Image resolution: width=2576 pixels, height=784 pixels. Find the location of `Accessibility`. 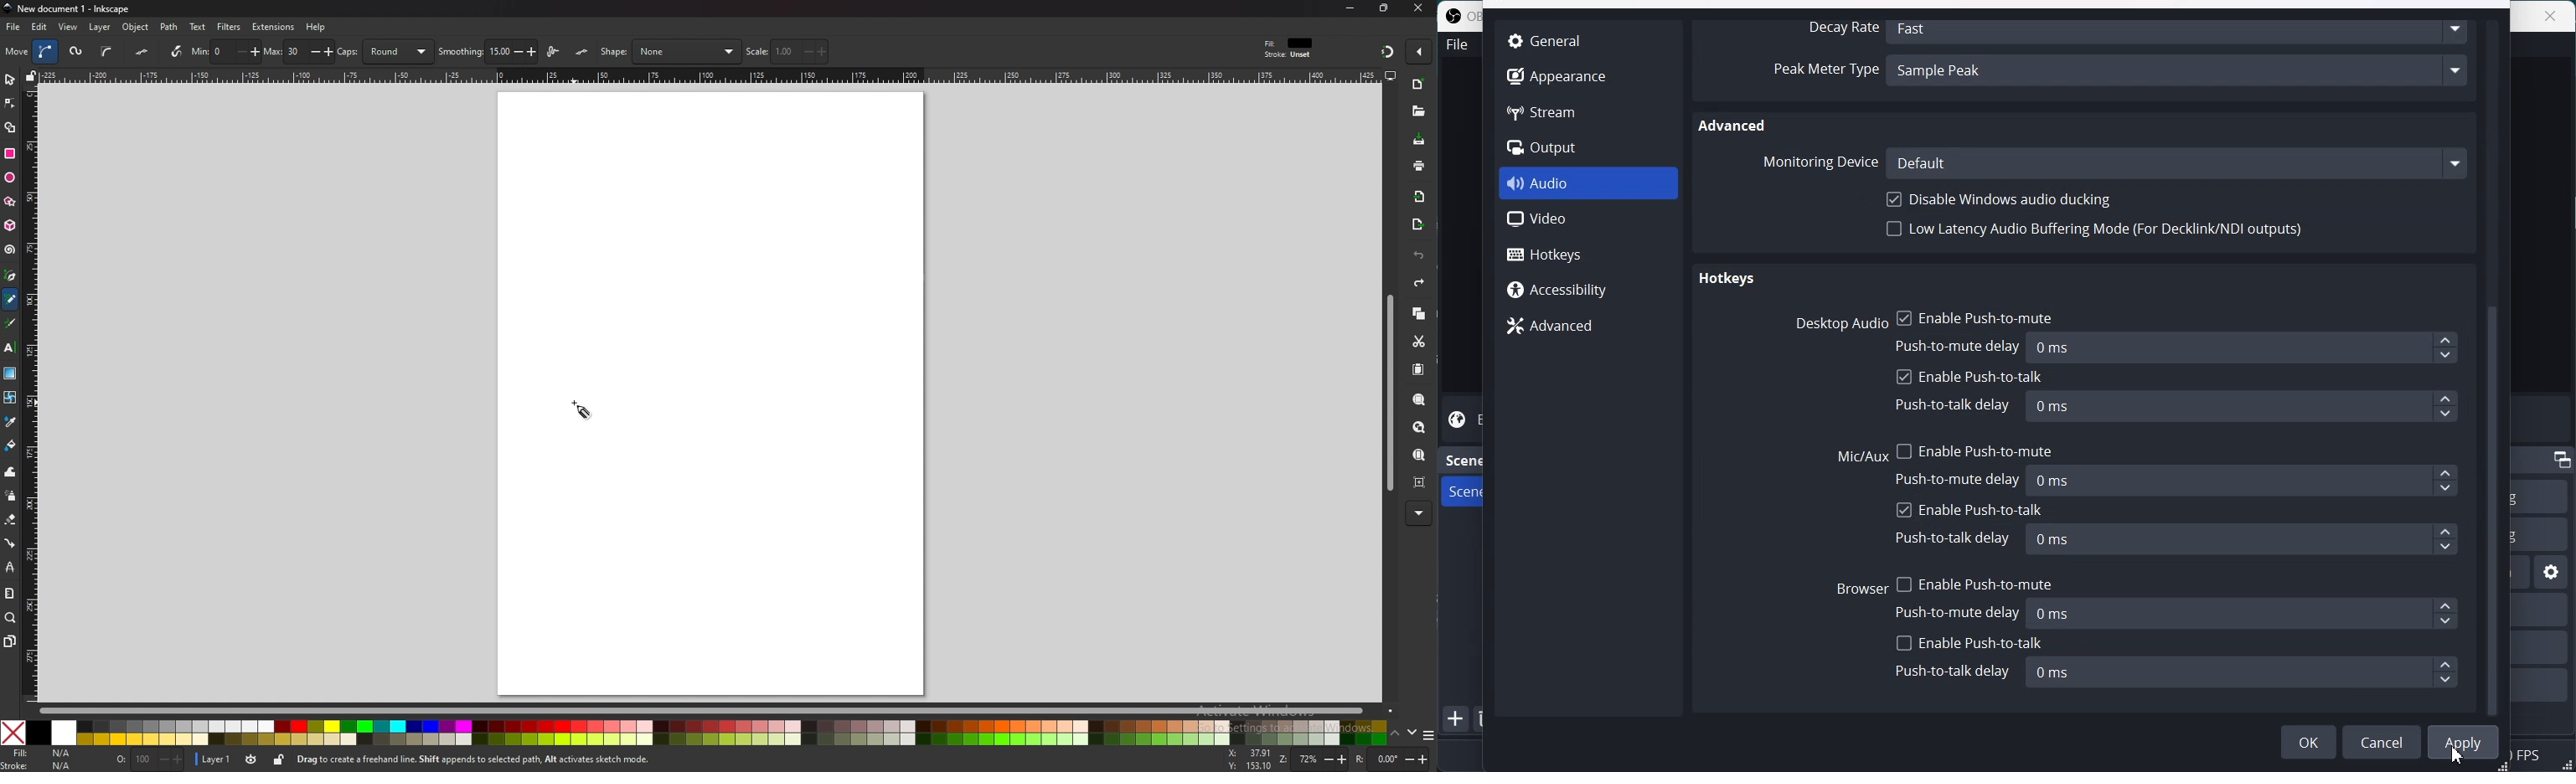

Accessibility is located at coordinates (1587, 288).